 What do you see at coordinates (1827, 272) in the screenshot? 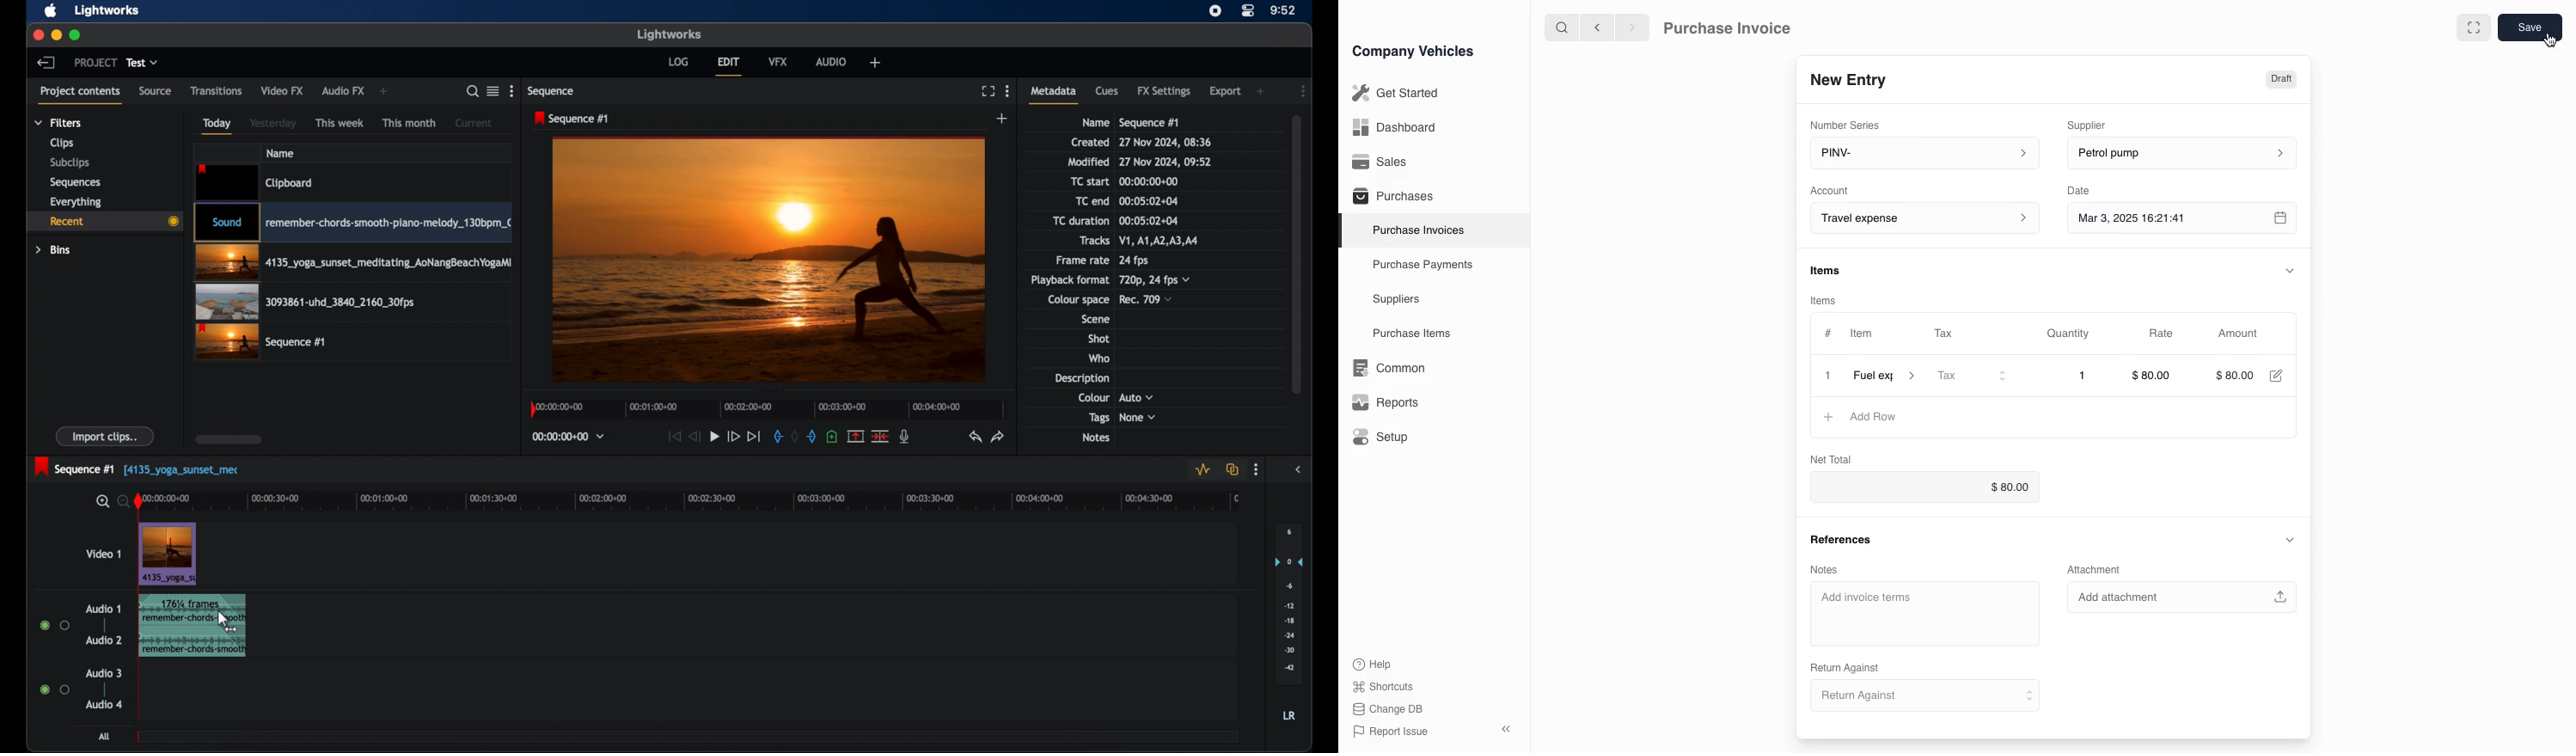
I see `items` at bounding box center [1827, 272].